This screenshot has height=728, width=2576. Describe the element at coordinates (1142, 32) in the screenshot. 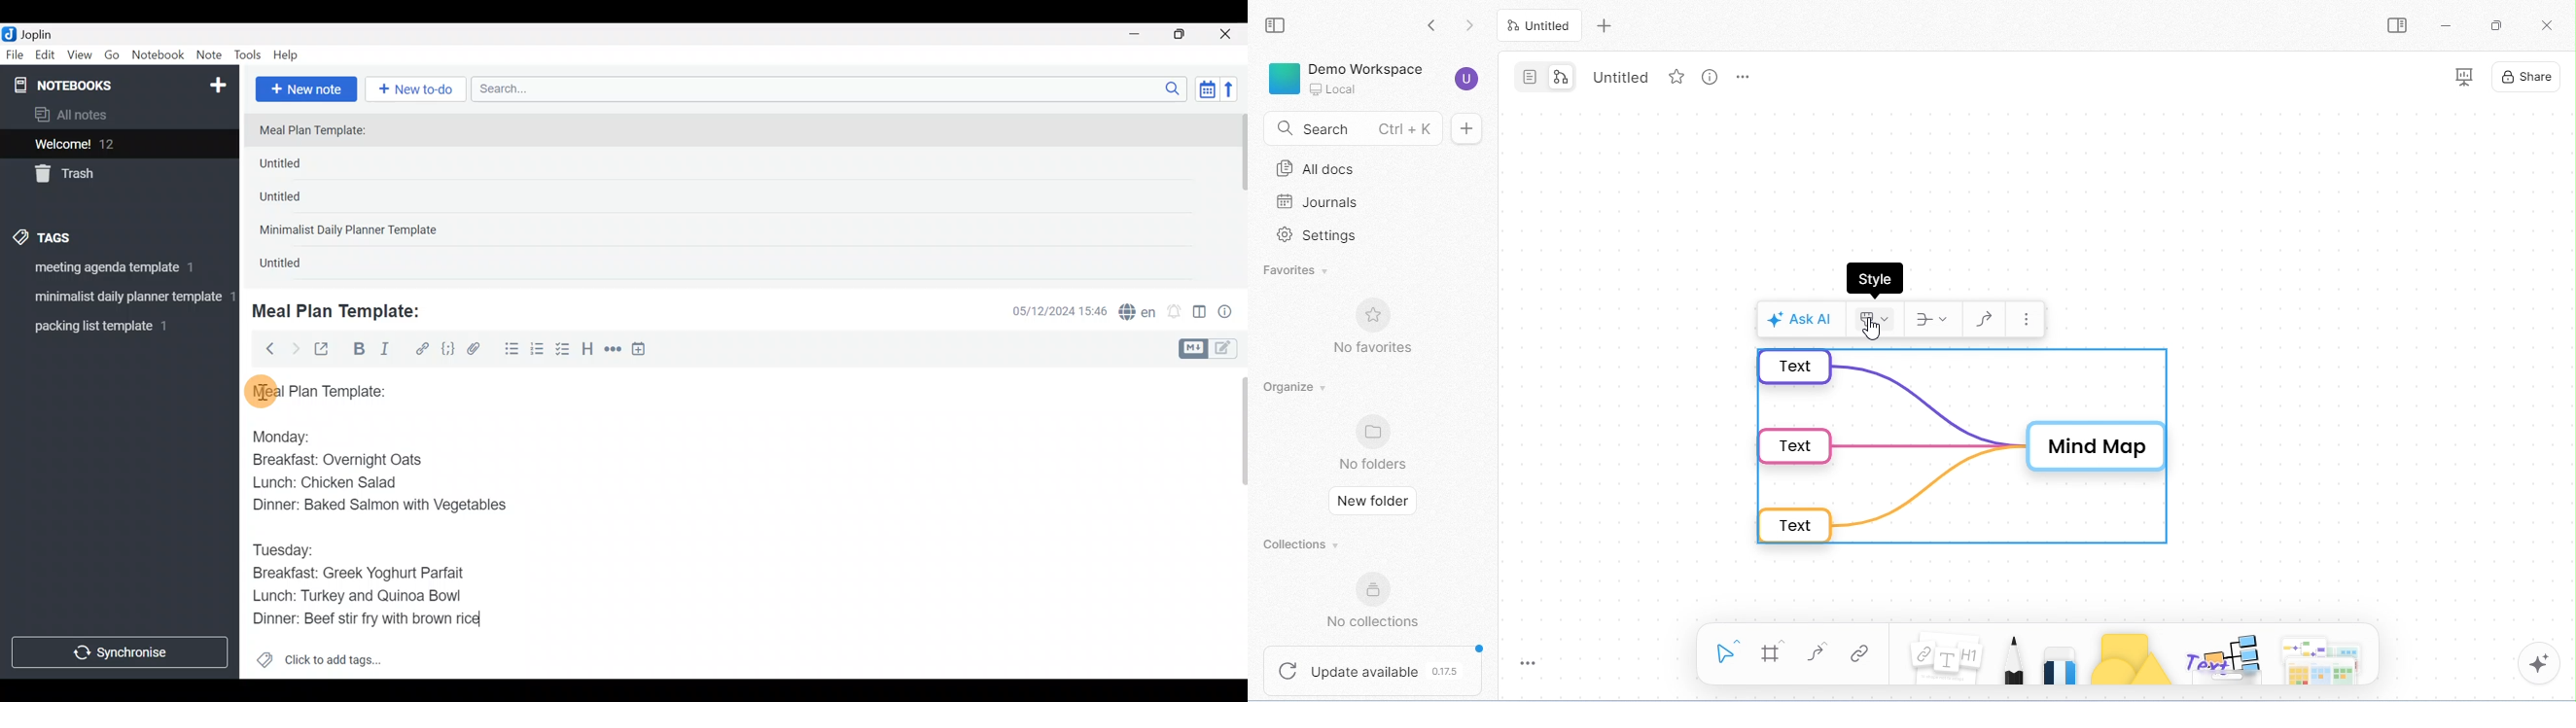

I see `Minimize` at that location.